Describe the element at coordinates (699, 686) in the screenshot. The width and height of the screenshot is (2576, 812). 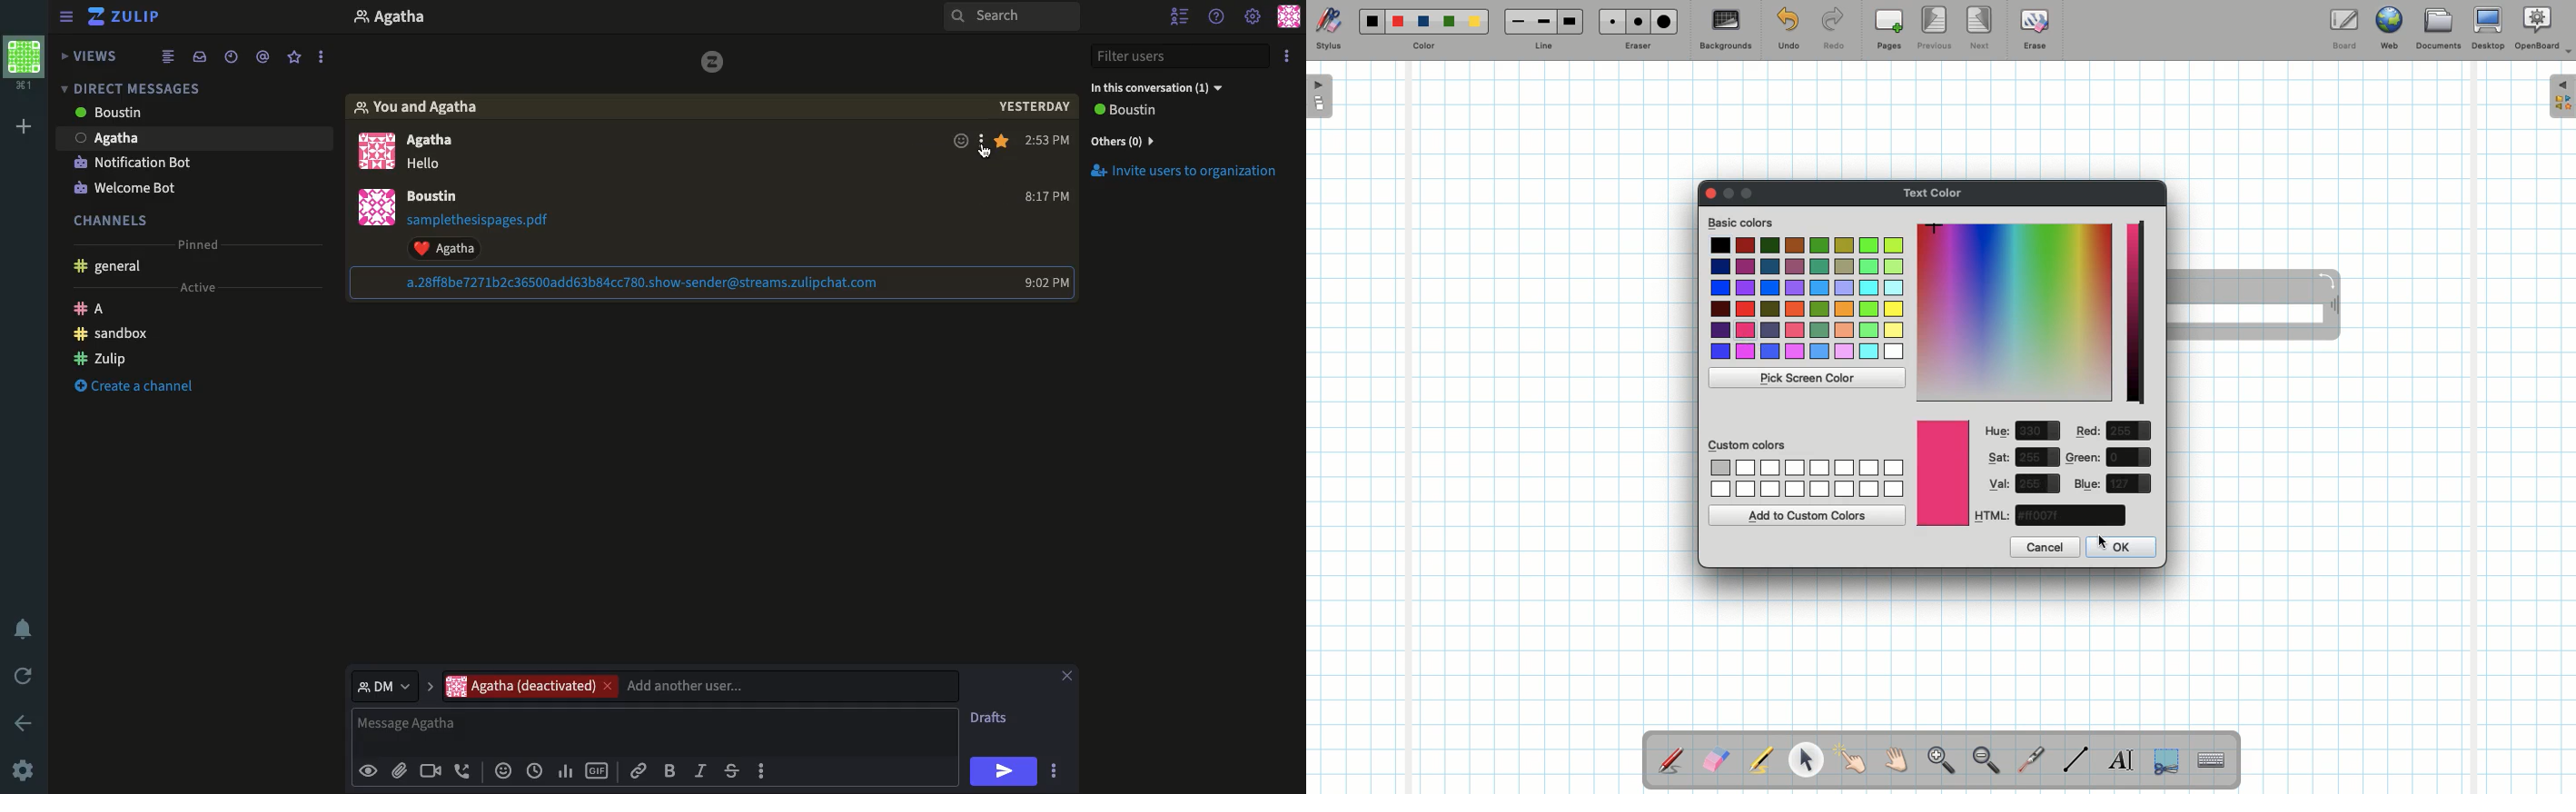
I see `Users` at that location.